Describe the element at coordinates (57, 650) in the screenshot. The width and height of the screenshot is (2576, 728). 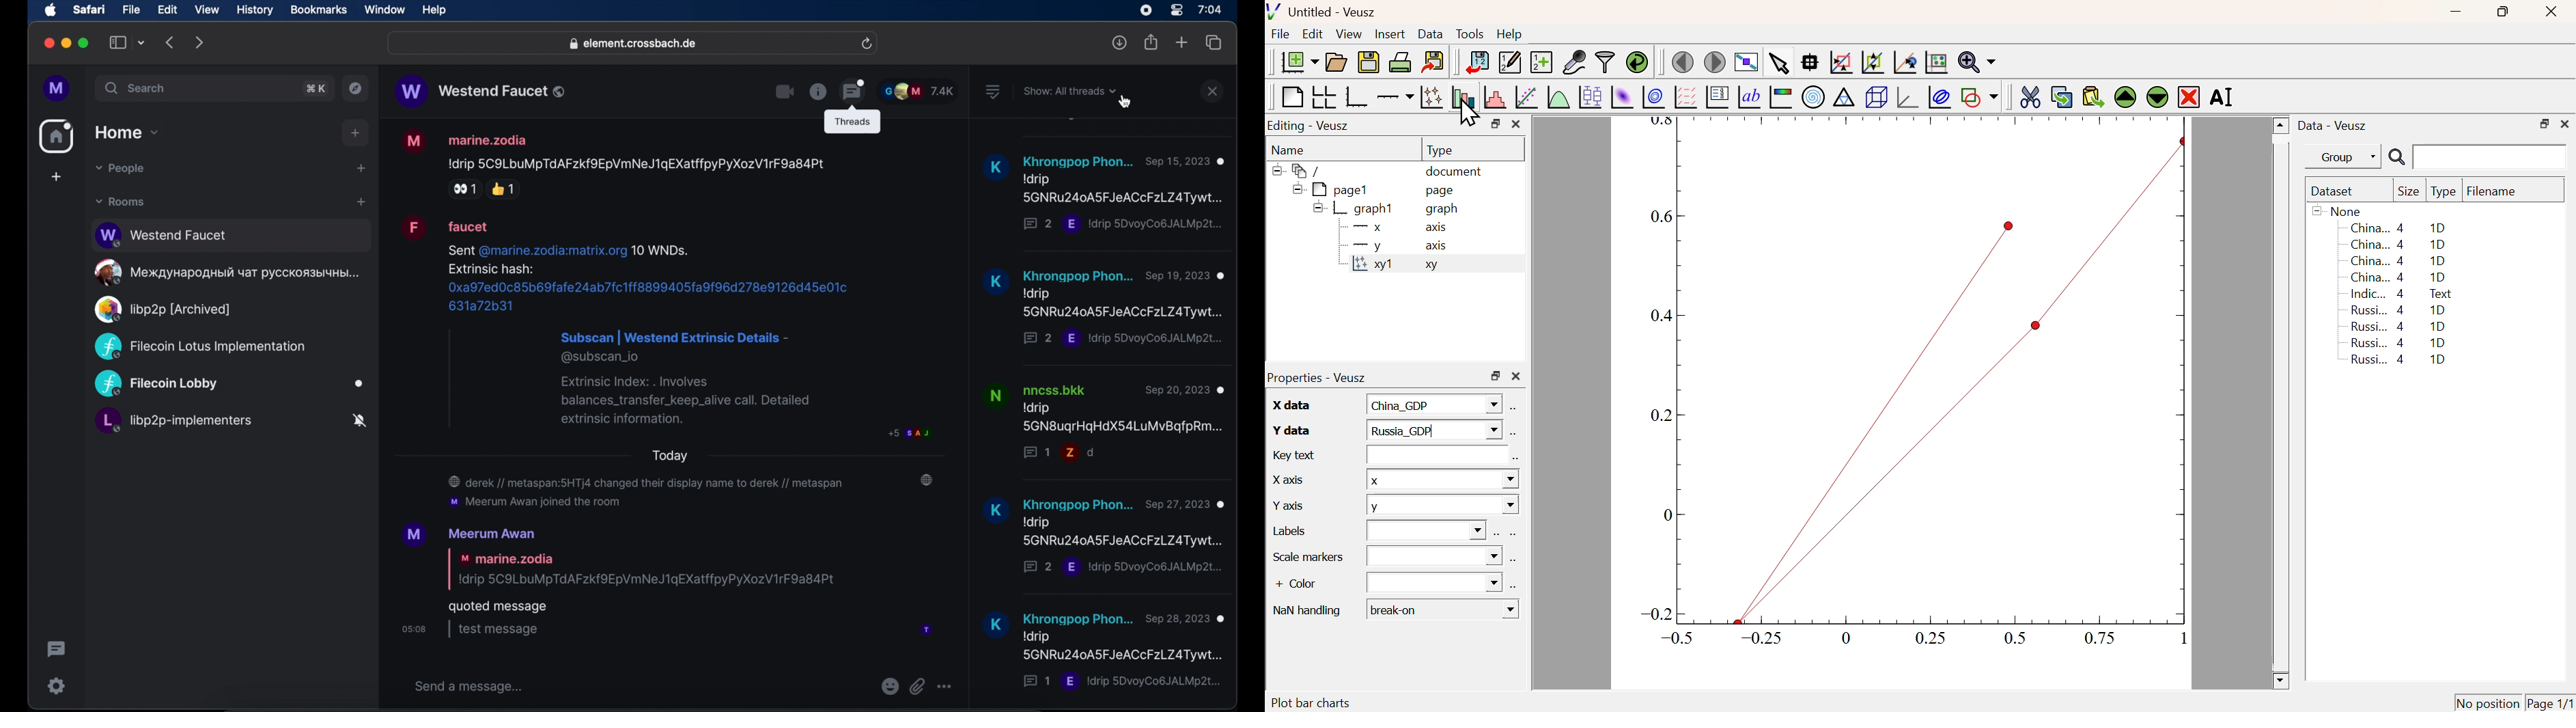
I see `threading activity` at that location.